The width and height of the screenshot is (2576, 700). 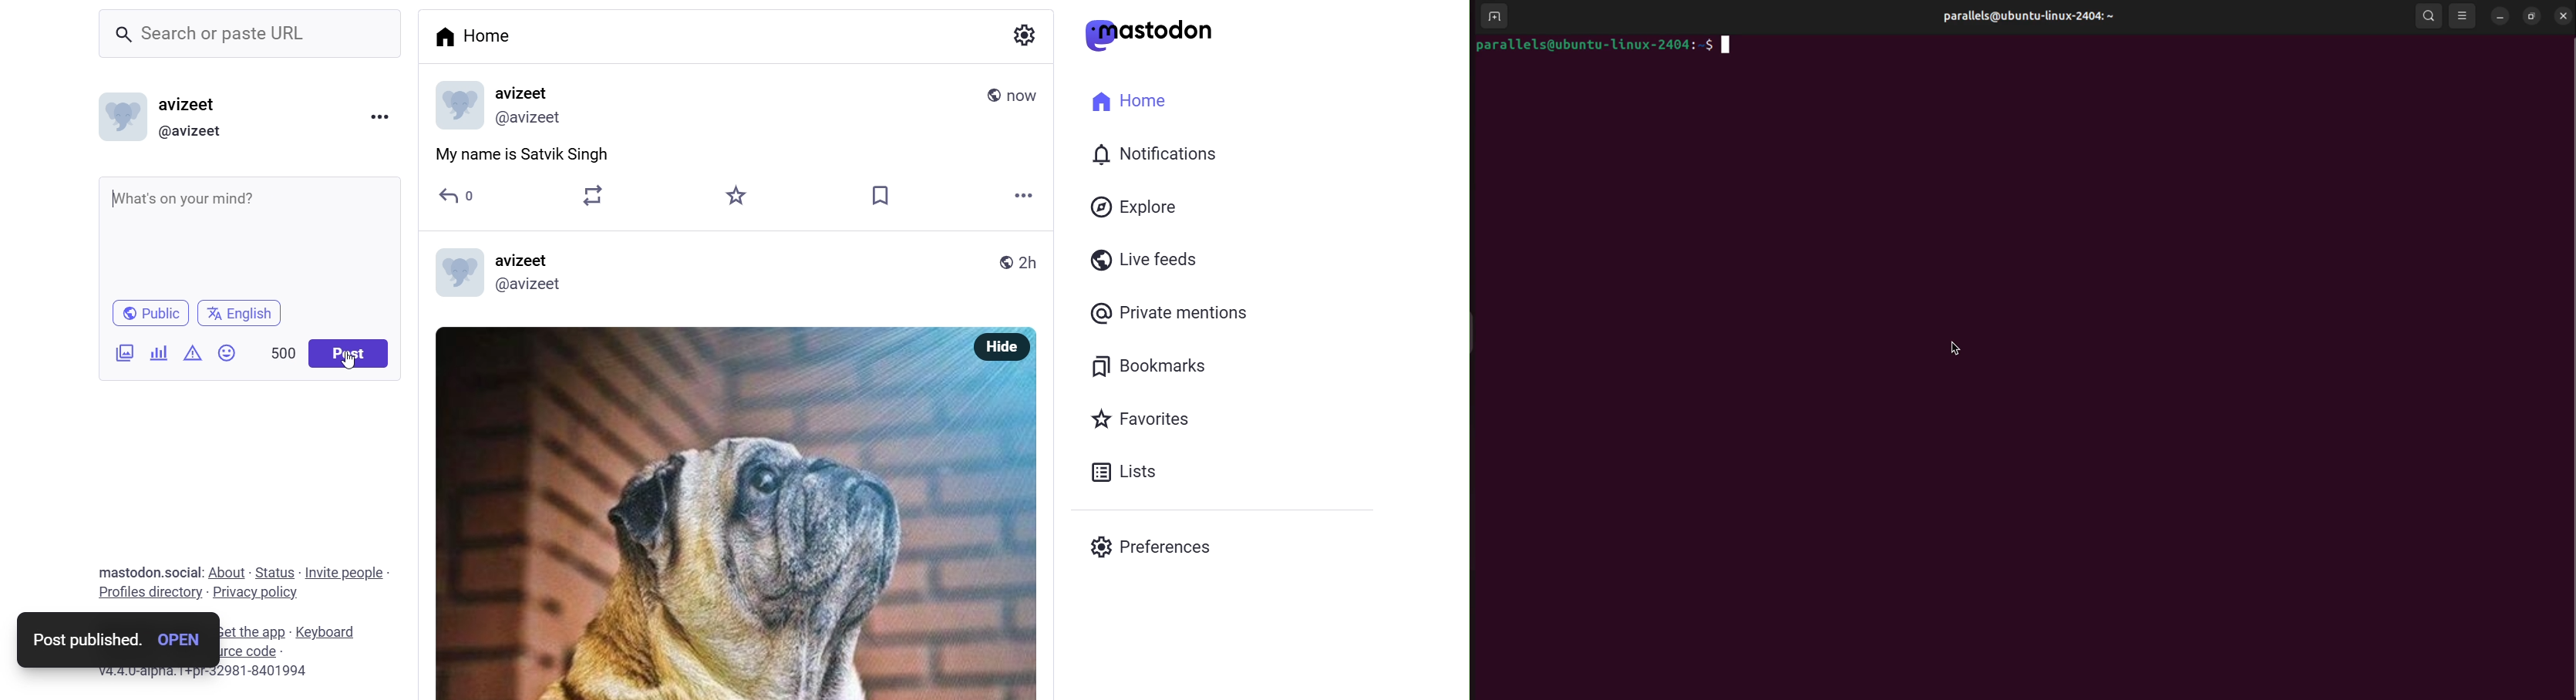 What do you see at coordinates (1160, 547) in the screenshot?
I see `Preferences` at bounding box center [1160, 547].